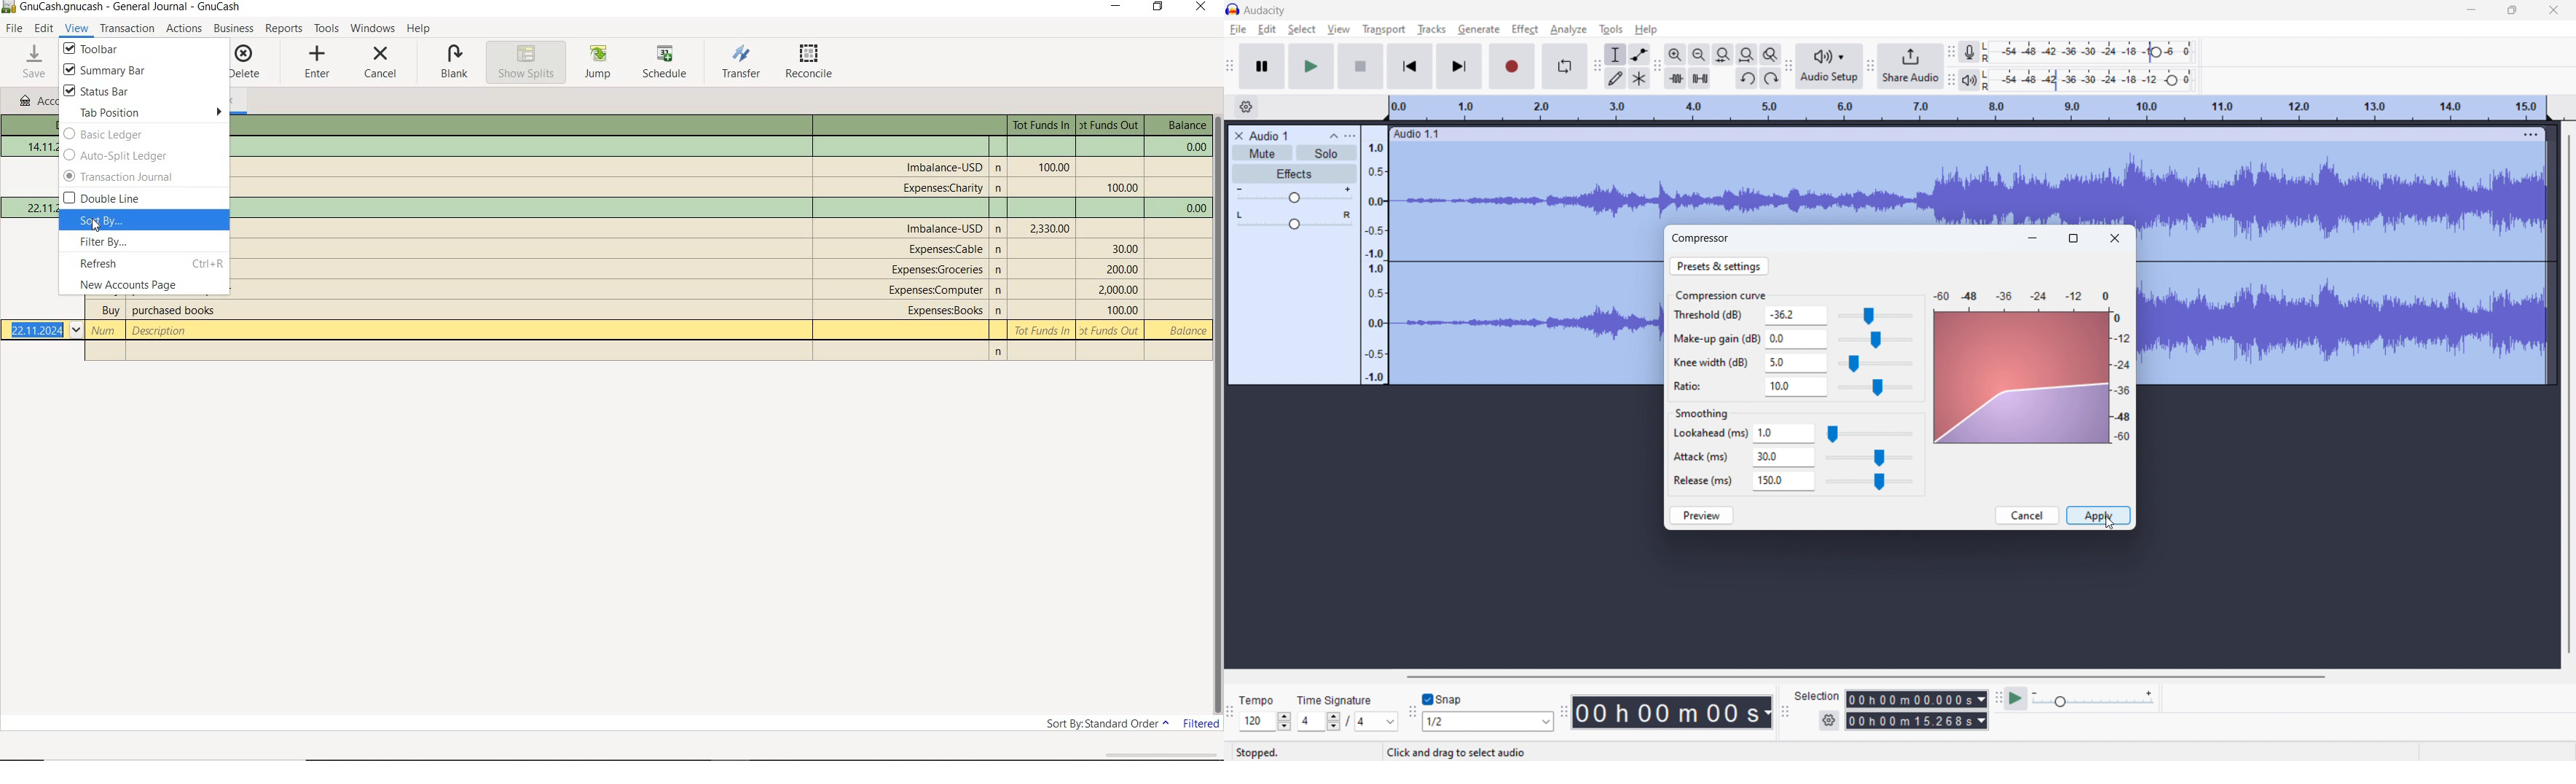  What do you see at coordinates (1513, 66) in the screenshot?
I see `record` at bounding box center [1513, 66].